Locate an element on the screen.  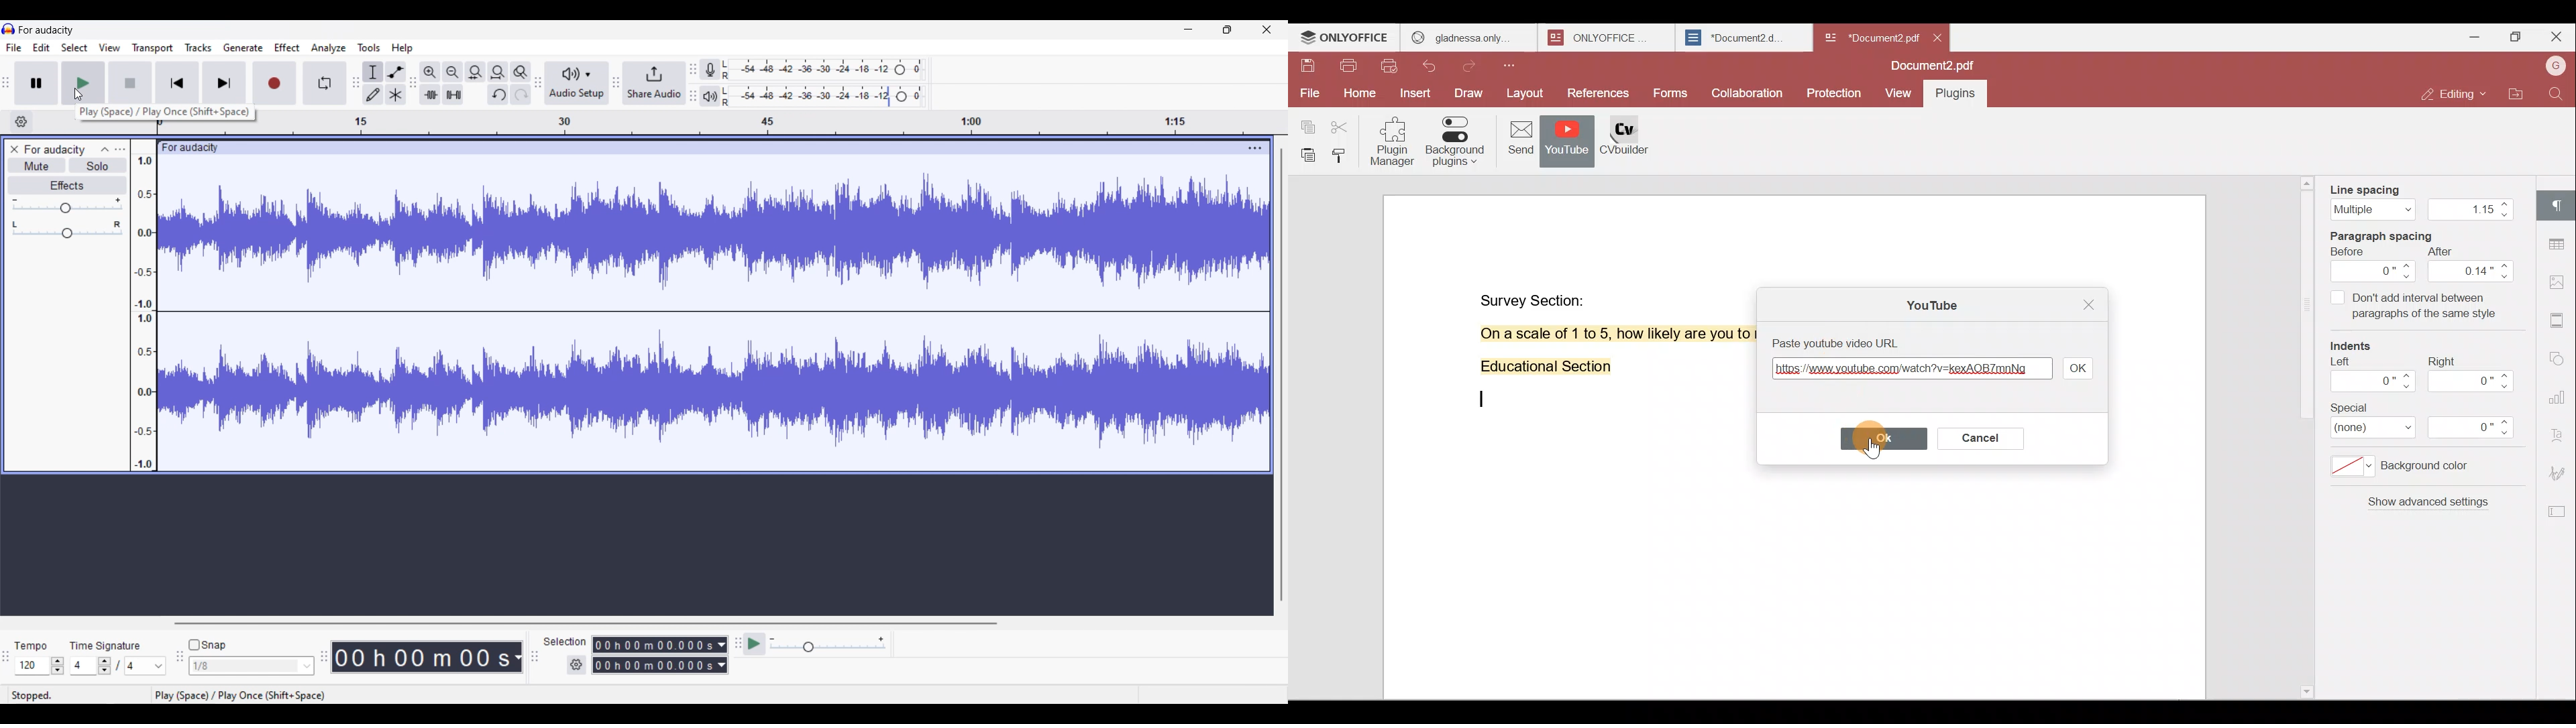
Show in smaller tab is located at coordinates (1227, 29).